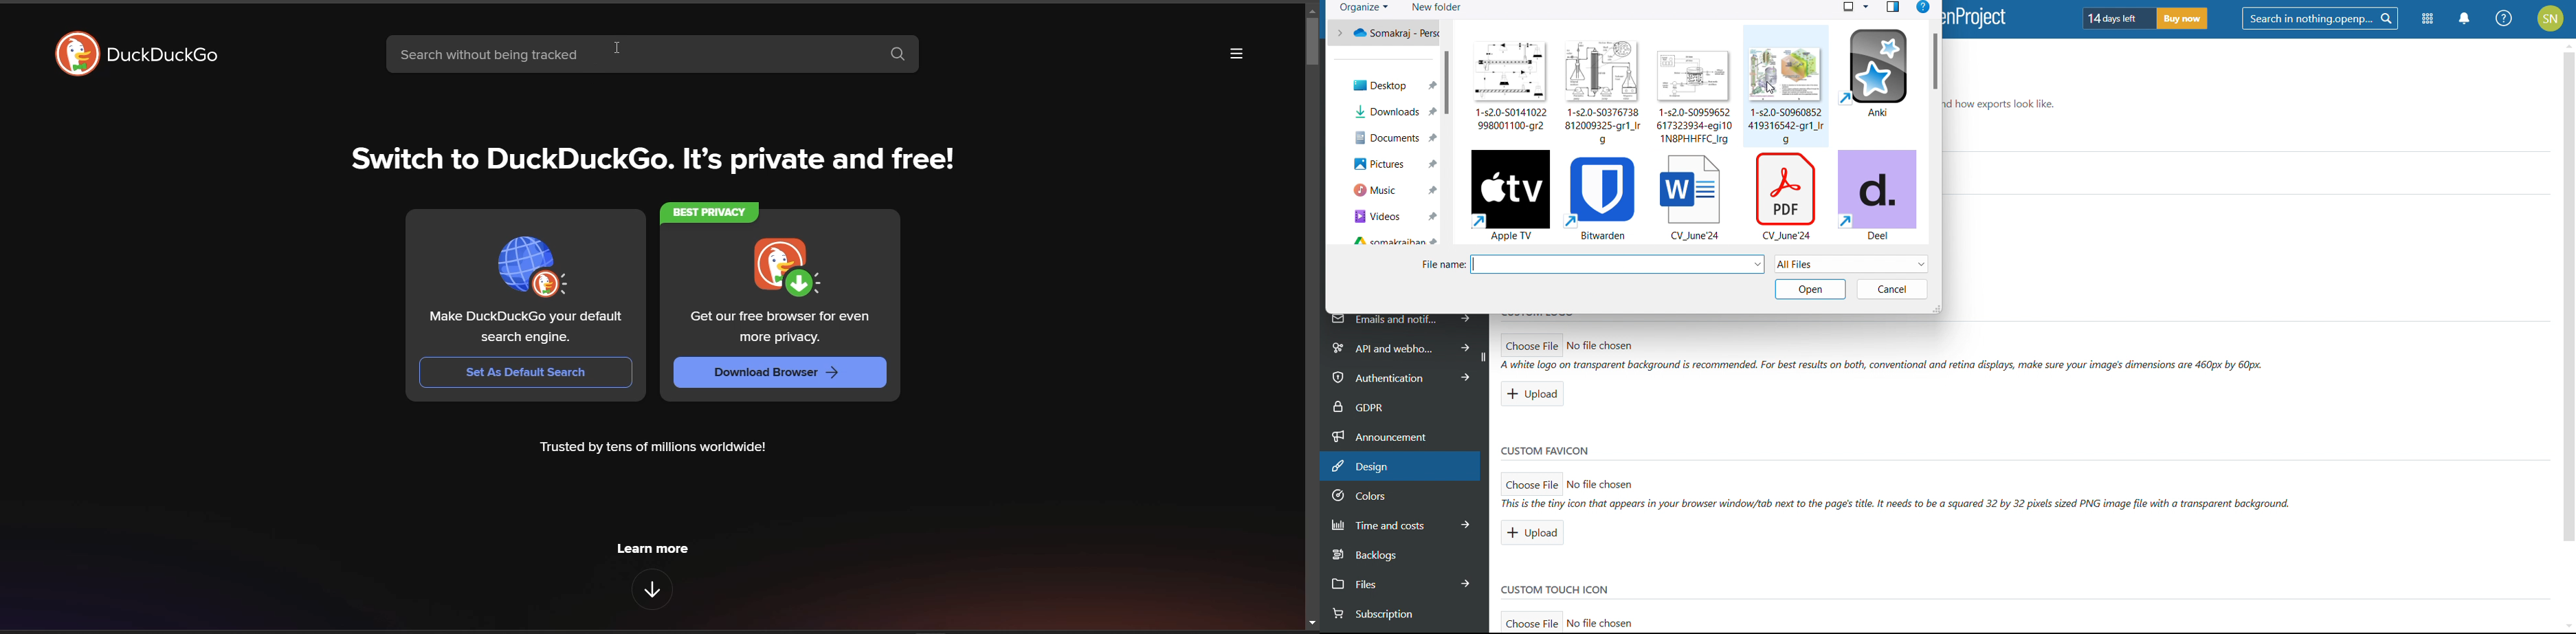  What do you see at coordinates (652, 589) in the screenshot?
I see `features` at bounding box center [652, 589].